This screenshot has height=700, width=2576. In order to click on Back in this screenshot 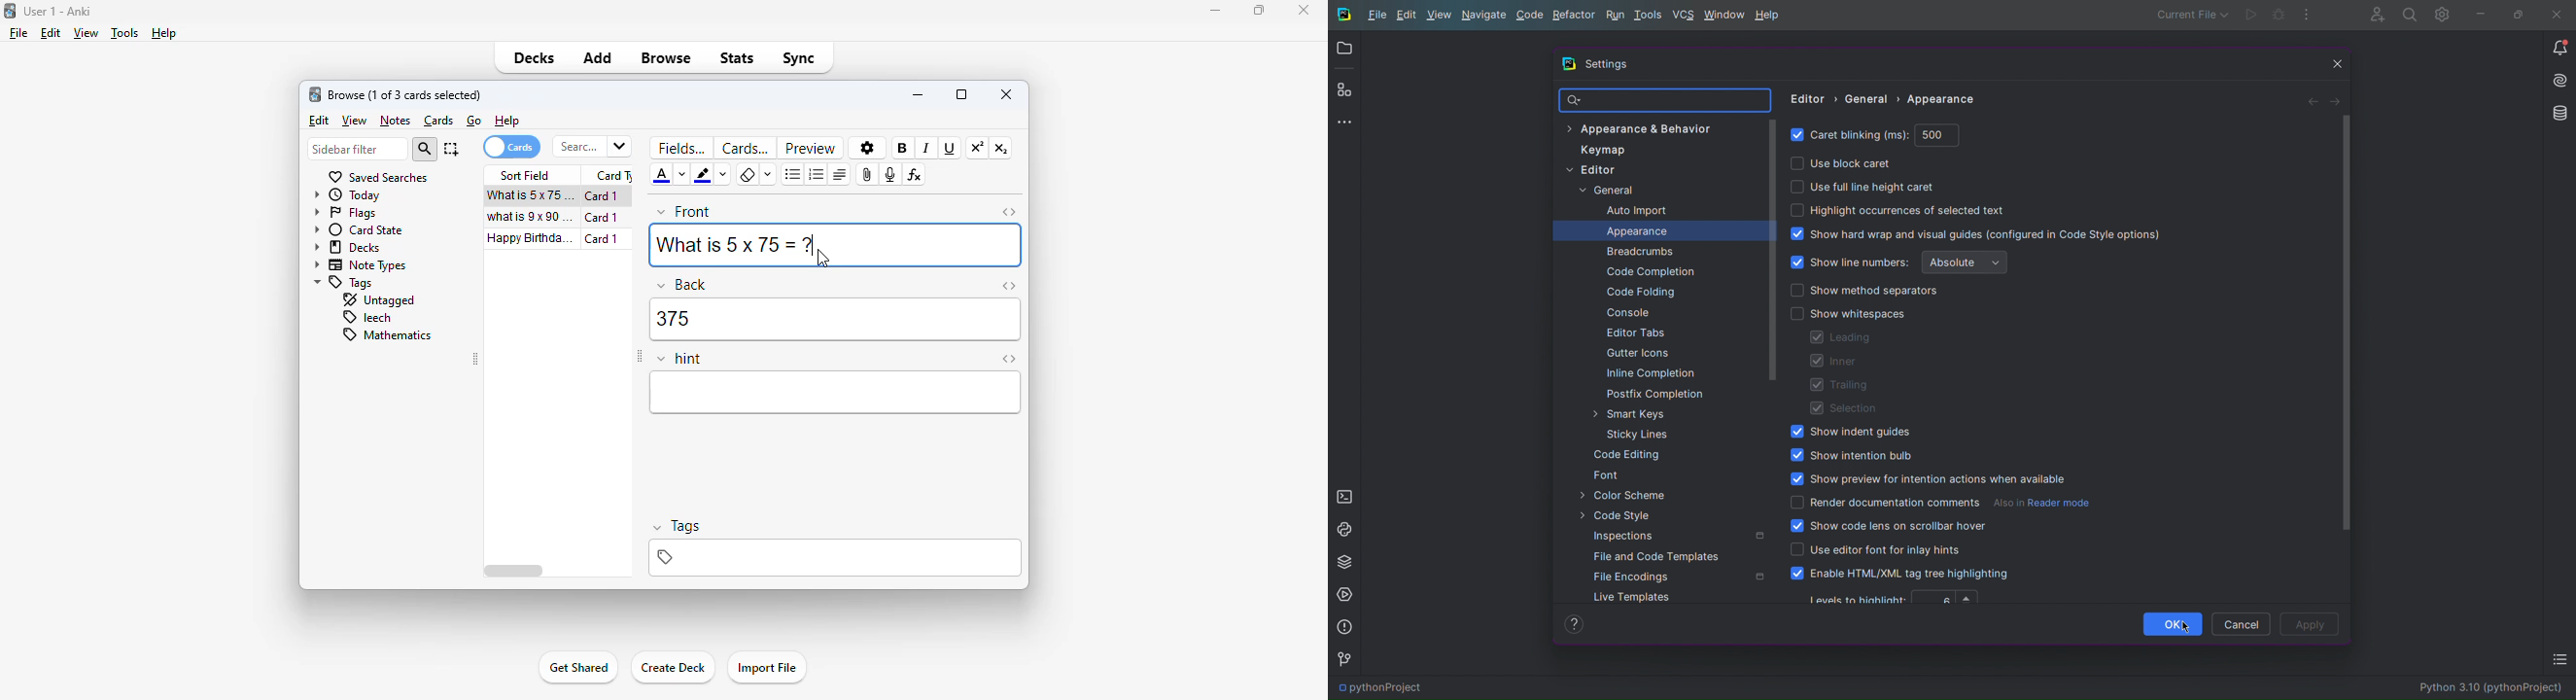, I will do `click(2310, 100)`.